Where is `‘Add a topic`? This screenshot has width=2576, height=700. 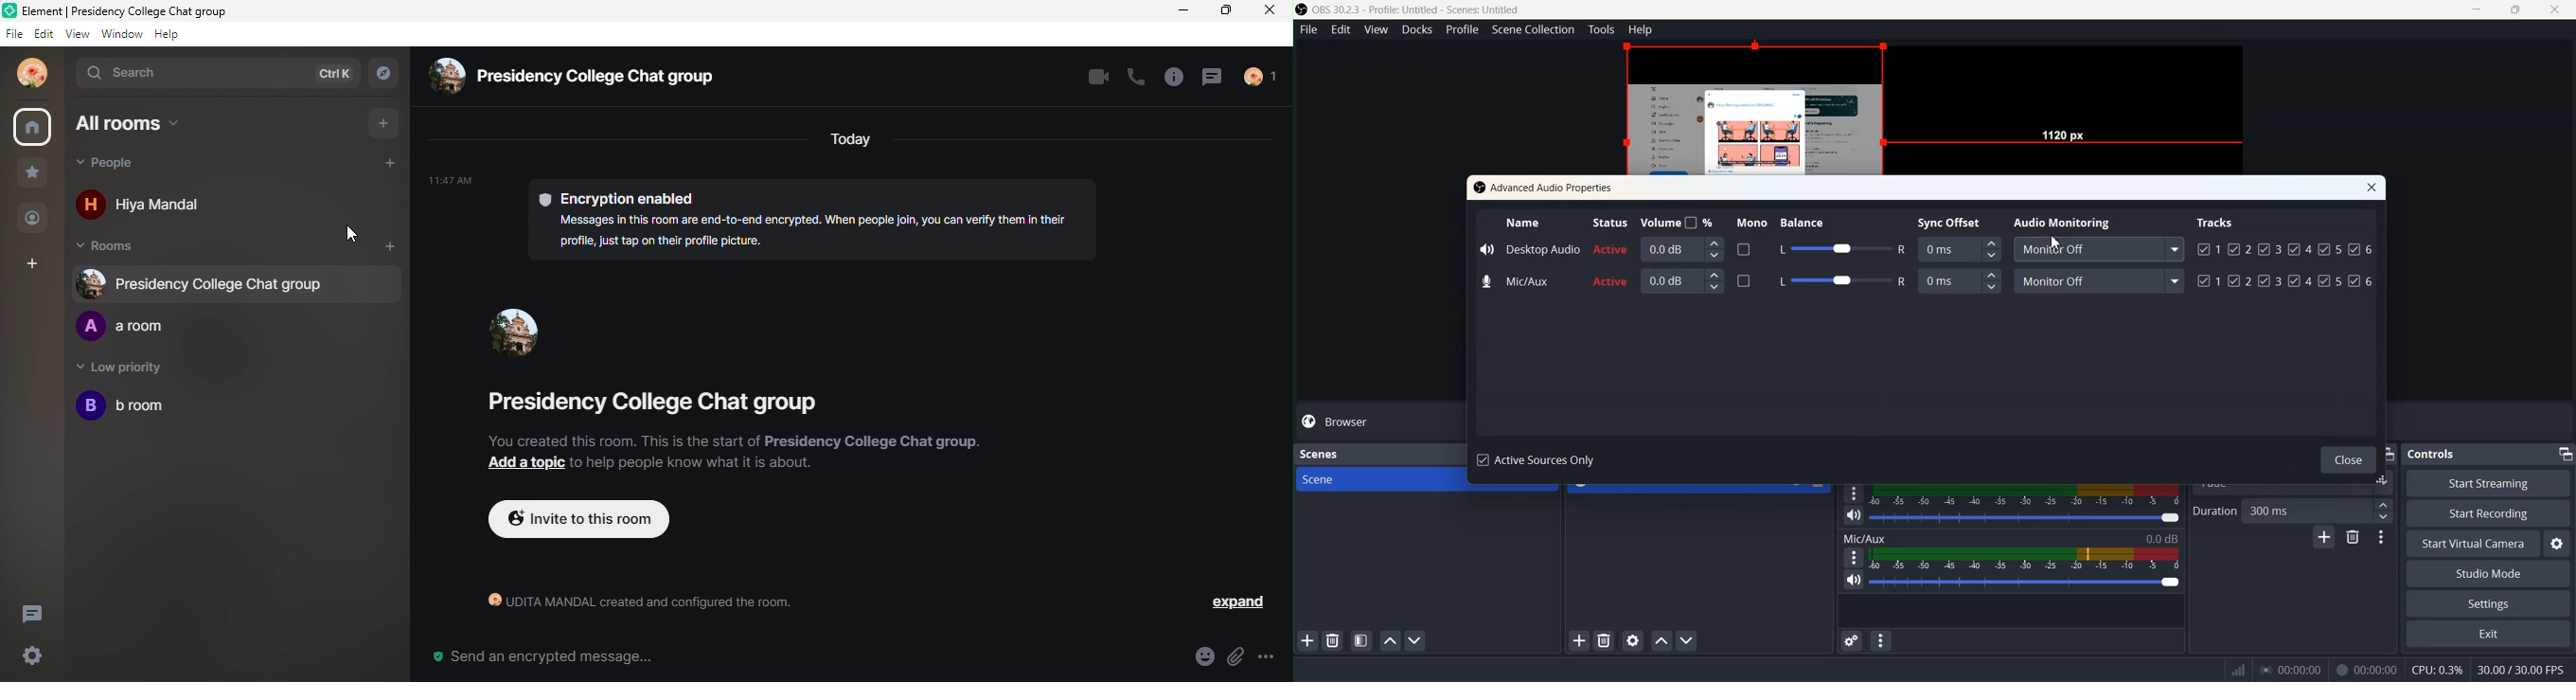 ‘Add a topic is located at coordinates (522, 463).